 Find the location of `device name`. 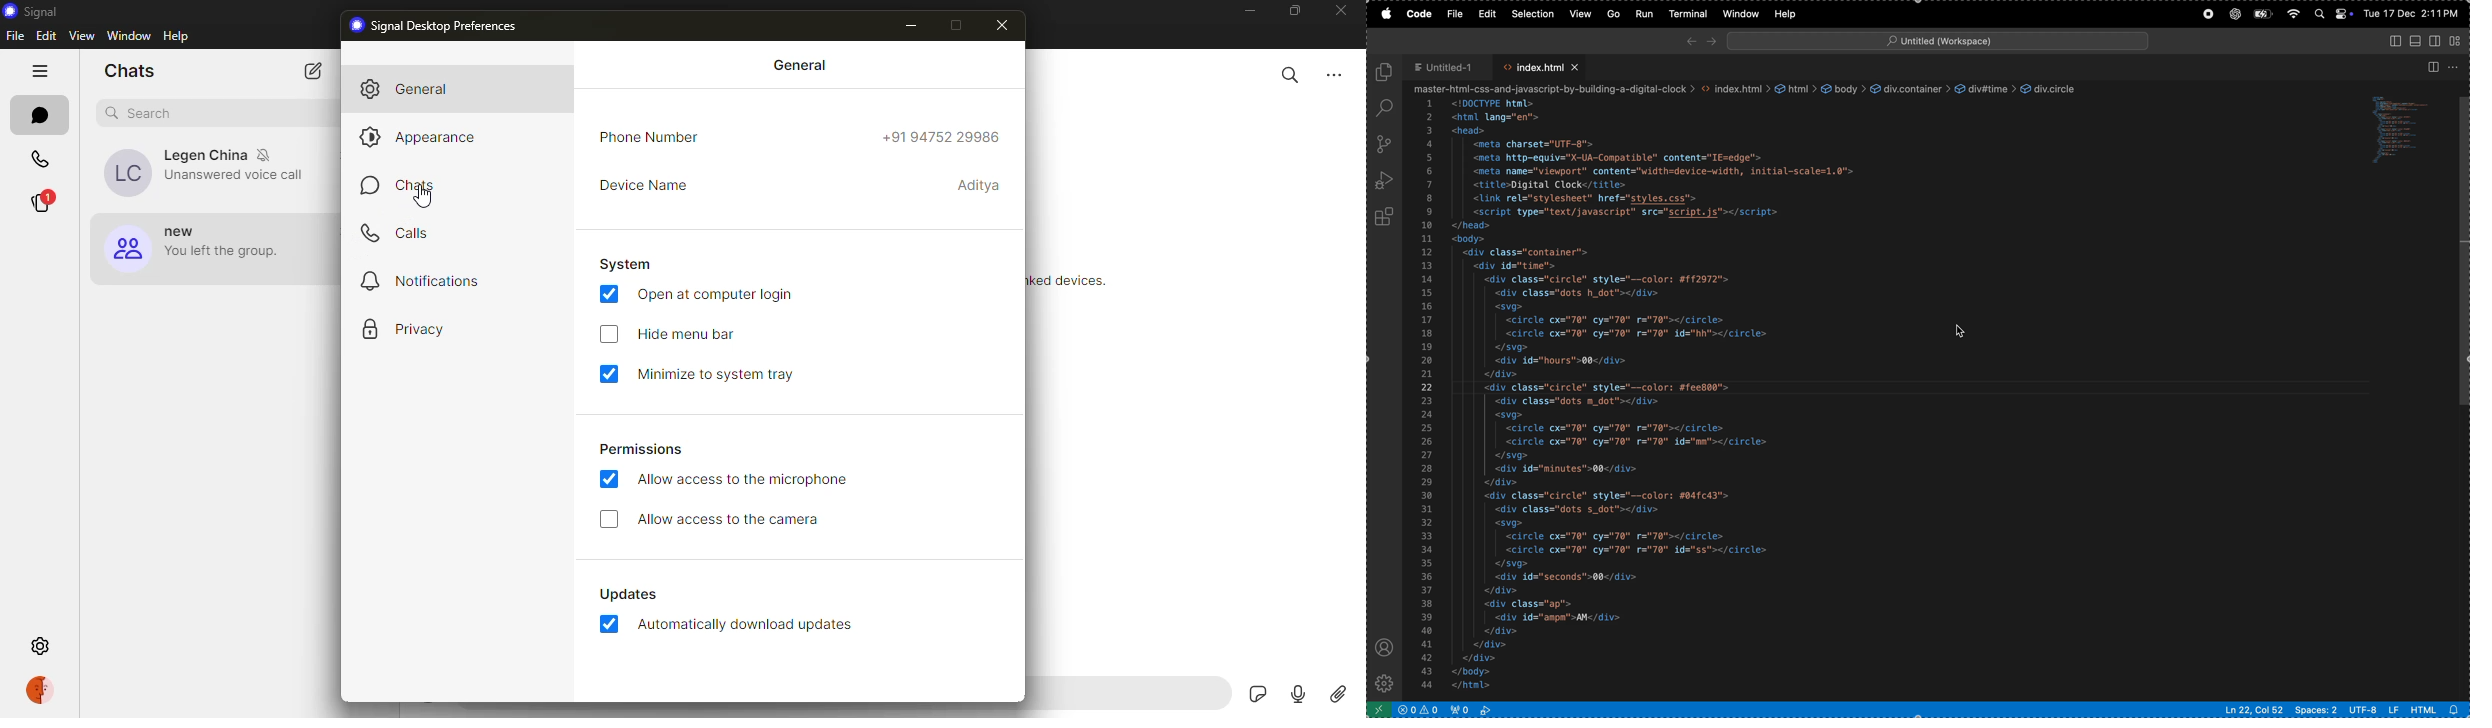

device name is located at coordinates (649, 183).